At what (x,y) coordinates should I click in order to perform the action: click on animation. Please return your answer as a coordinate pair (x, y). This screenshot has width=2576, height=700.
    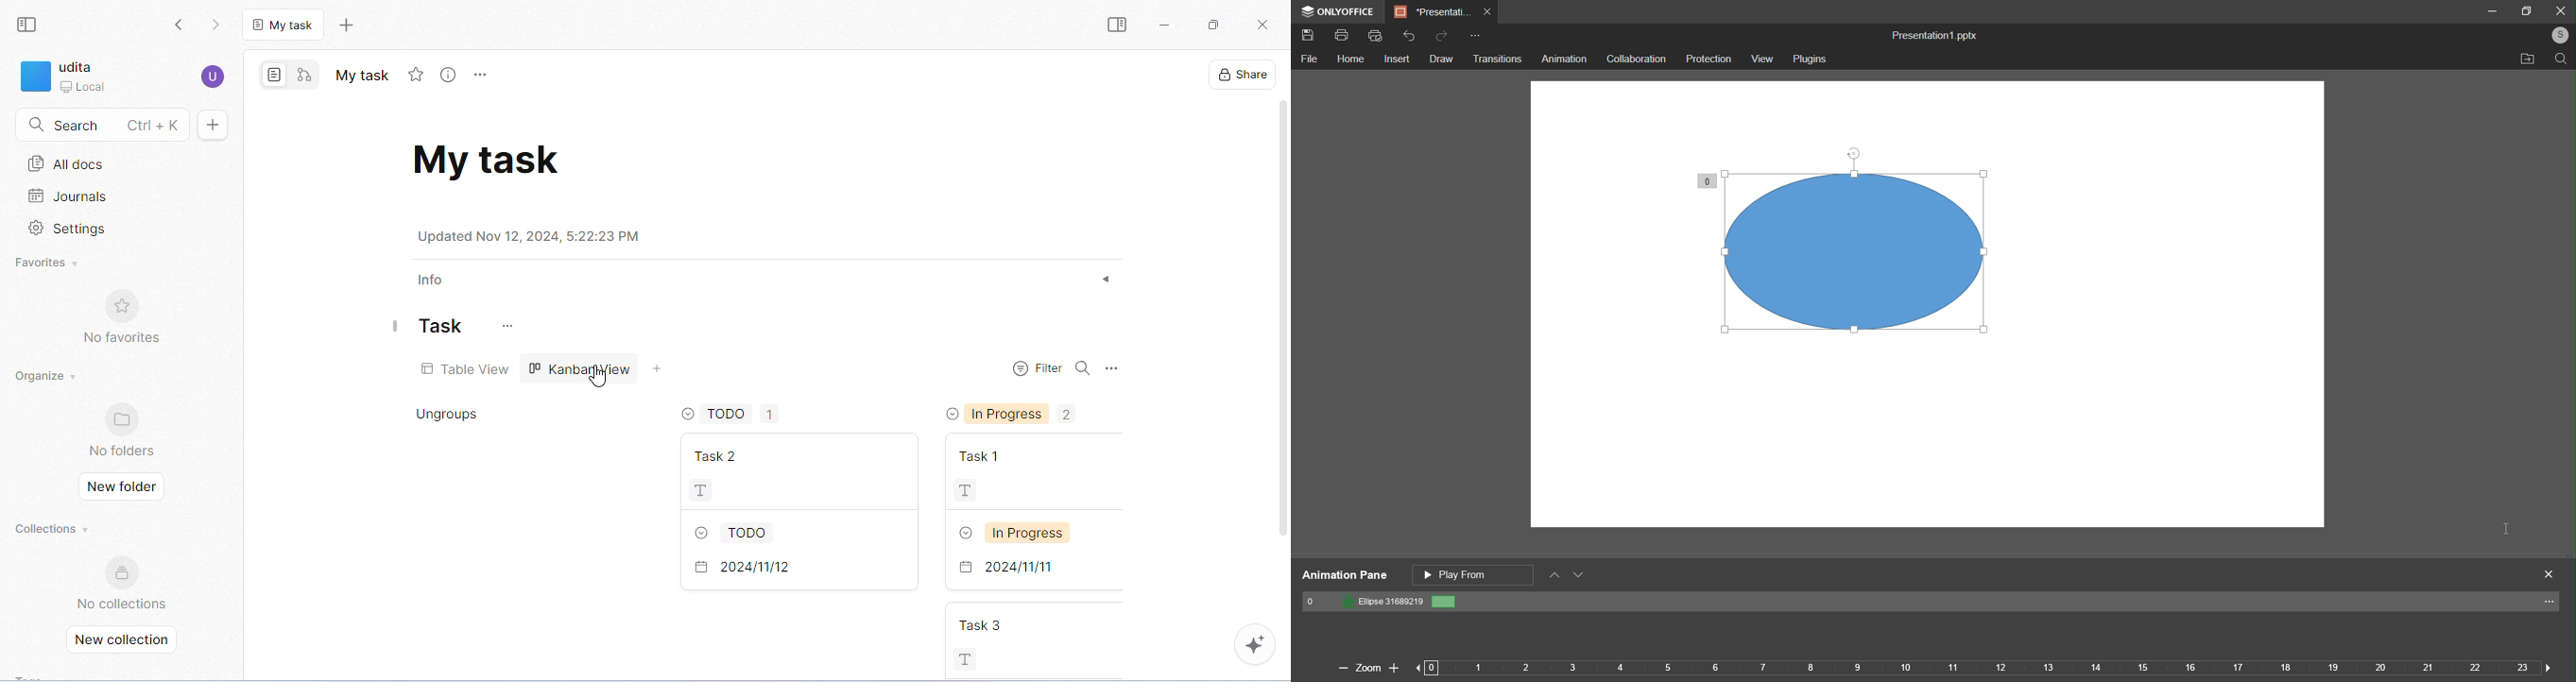
    Looking at the image, I should click on (1565, 60).